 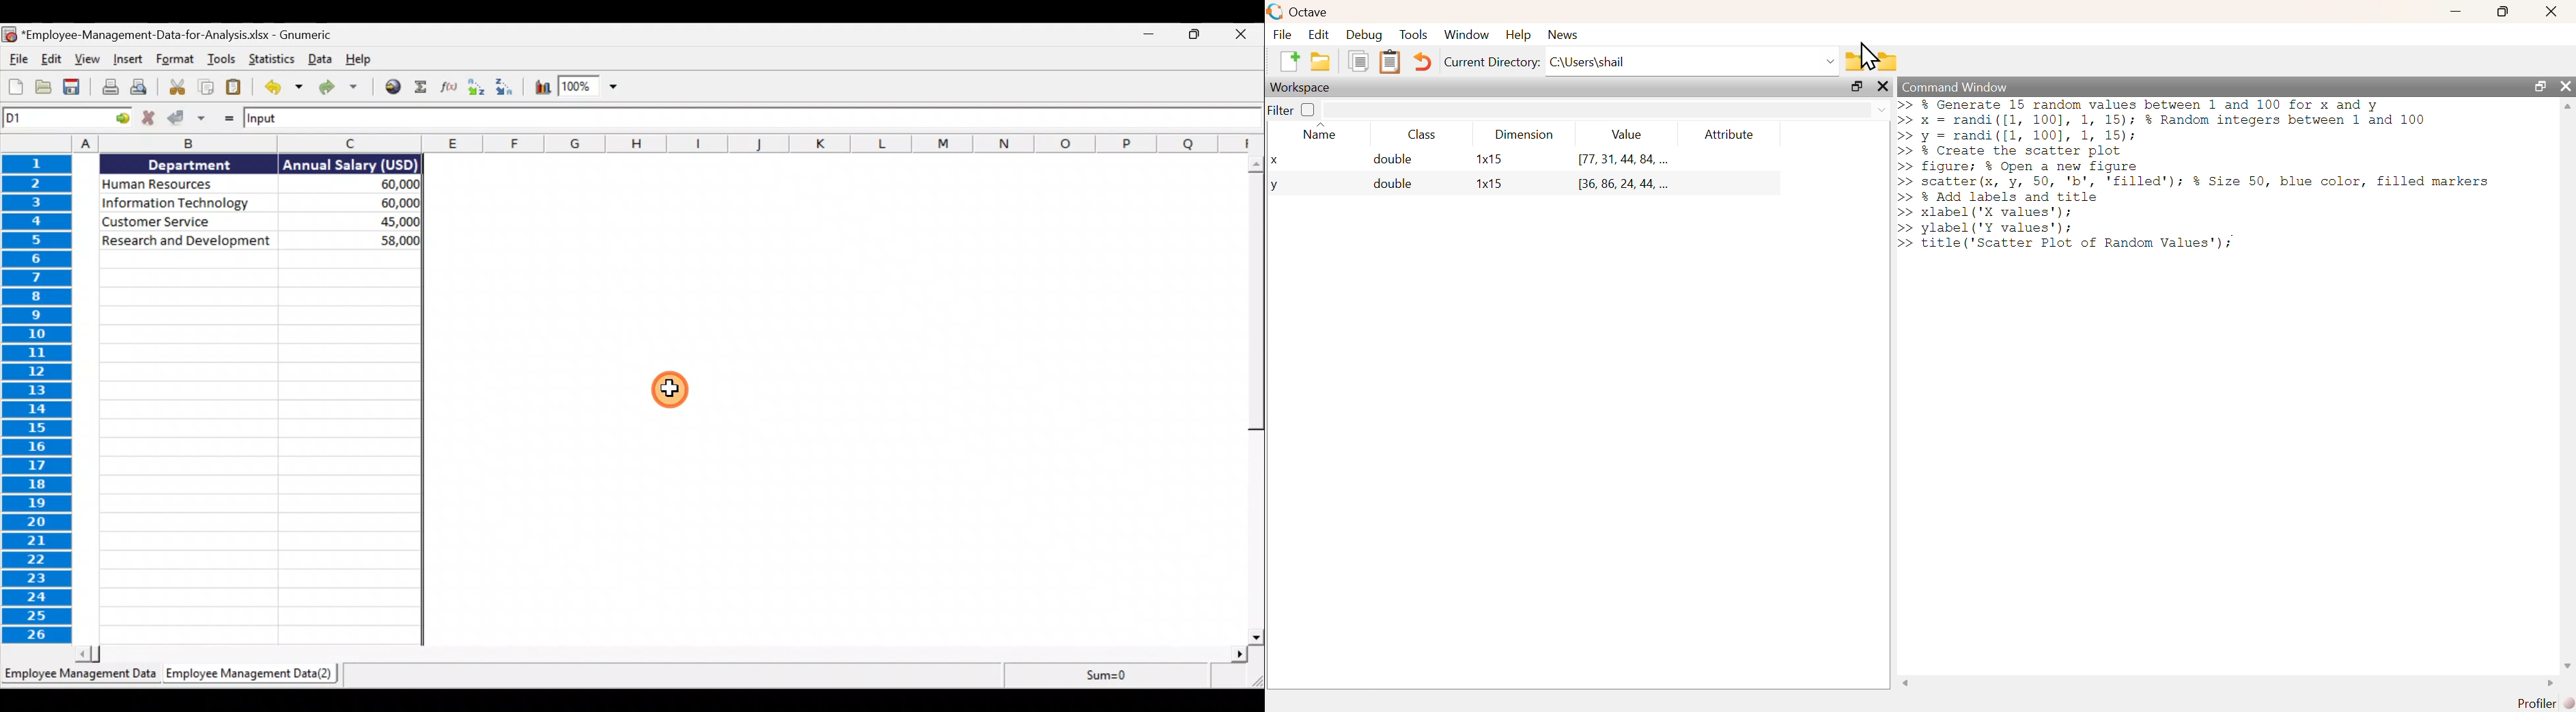 What do you see at coordinates (2550, 683) in the screenshot?
I see `scroll right` at bounding box center [2550, 683].